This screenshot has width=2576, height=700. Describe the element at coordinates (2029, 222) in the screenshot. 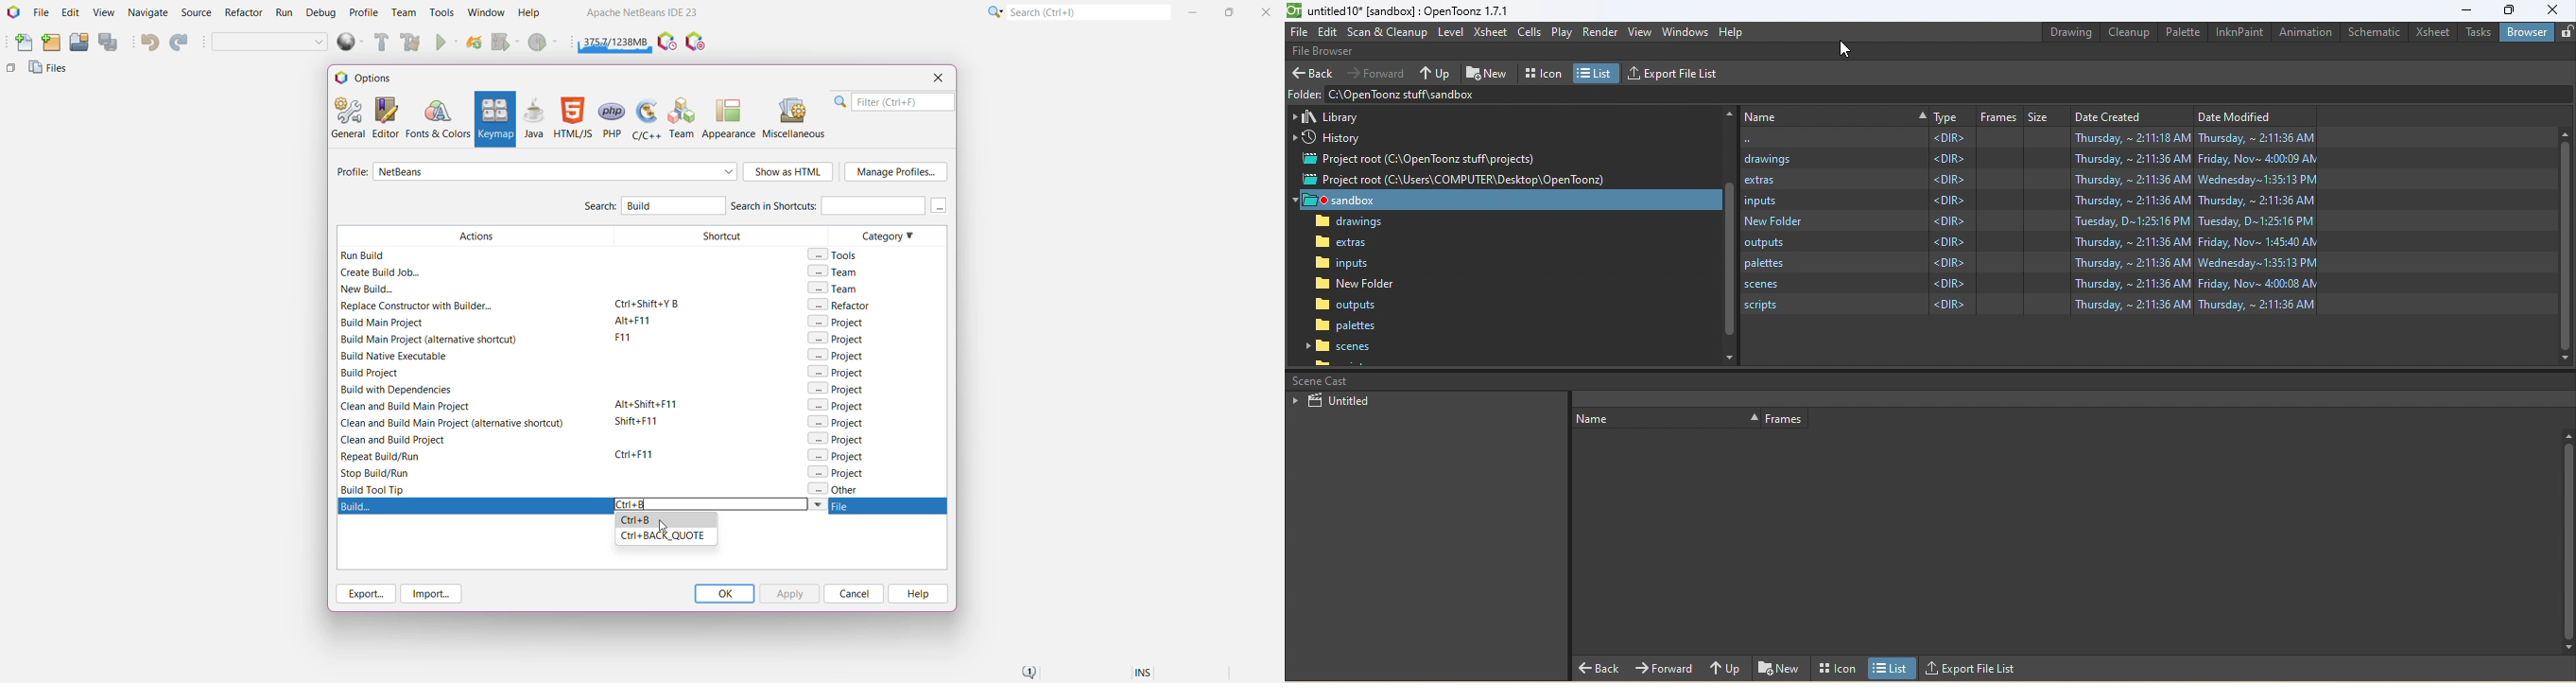

I see `New folder` at that location.